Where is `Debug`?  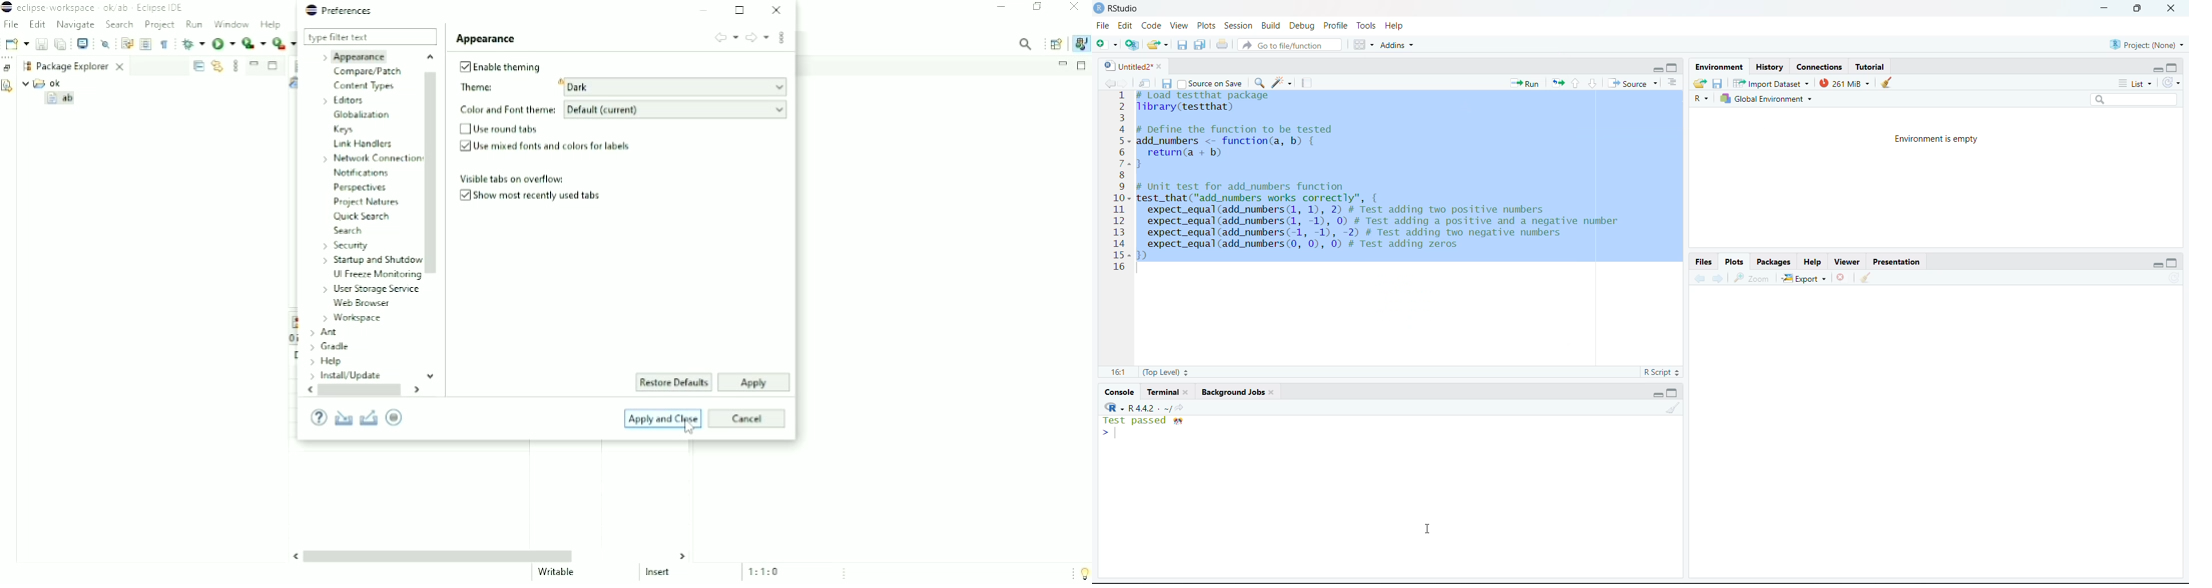 Debug is located at coordinates (1302, 26).